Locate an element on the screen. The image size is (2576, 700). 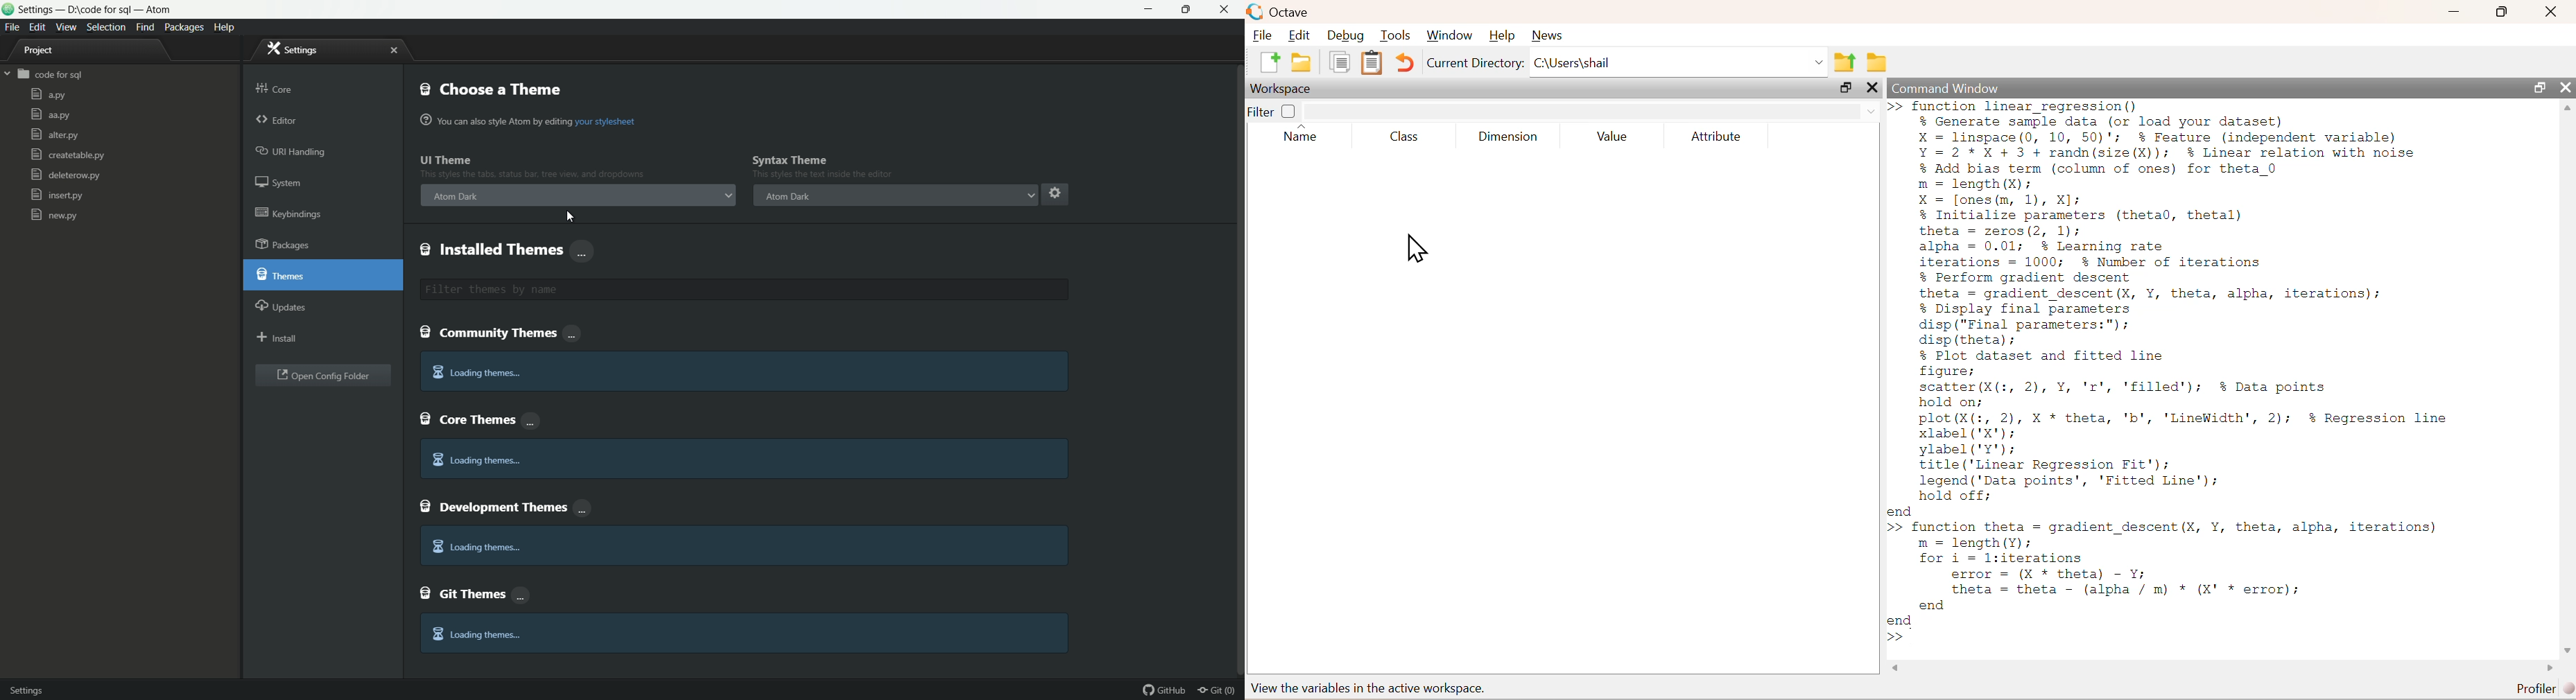
cursor is located at coordinates (567, 215).